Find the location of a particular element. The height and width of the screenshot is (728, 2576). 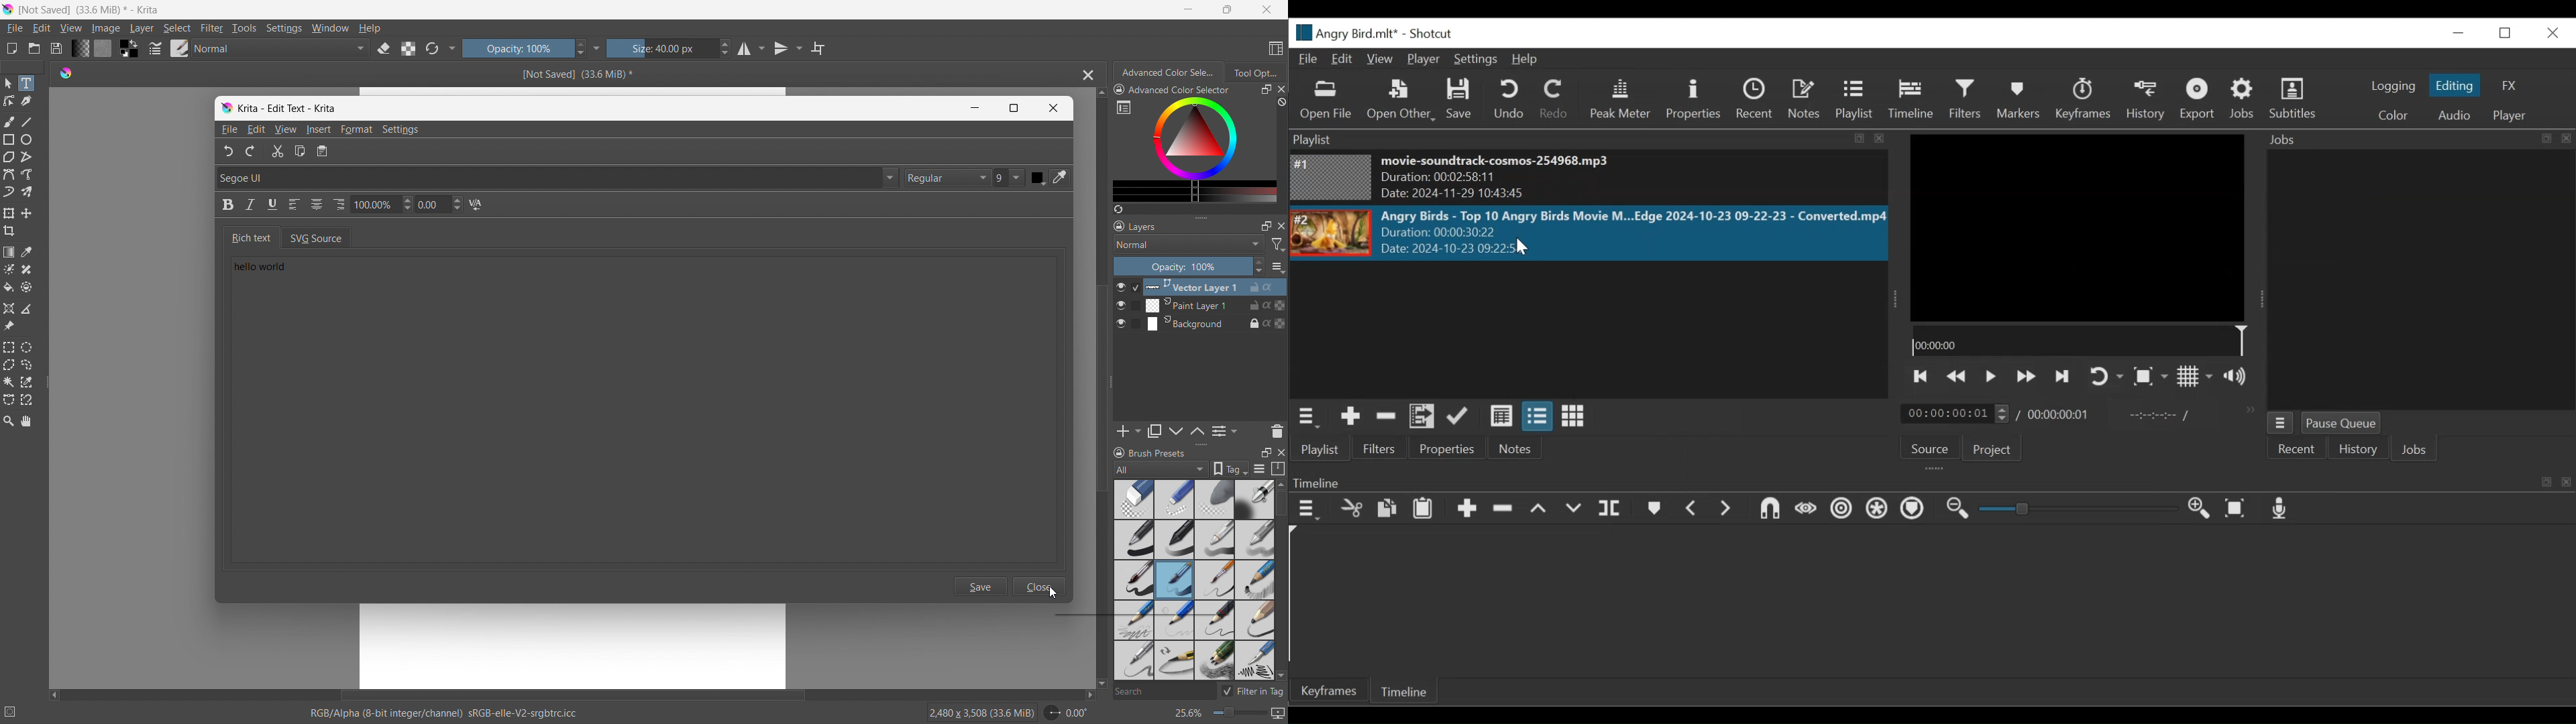

Source is located at coordinates (1931, 449).